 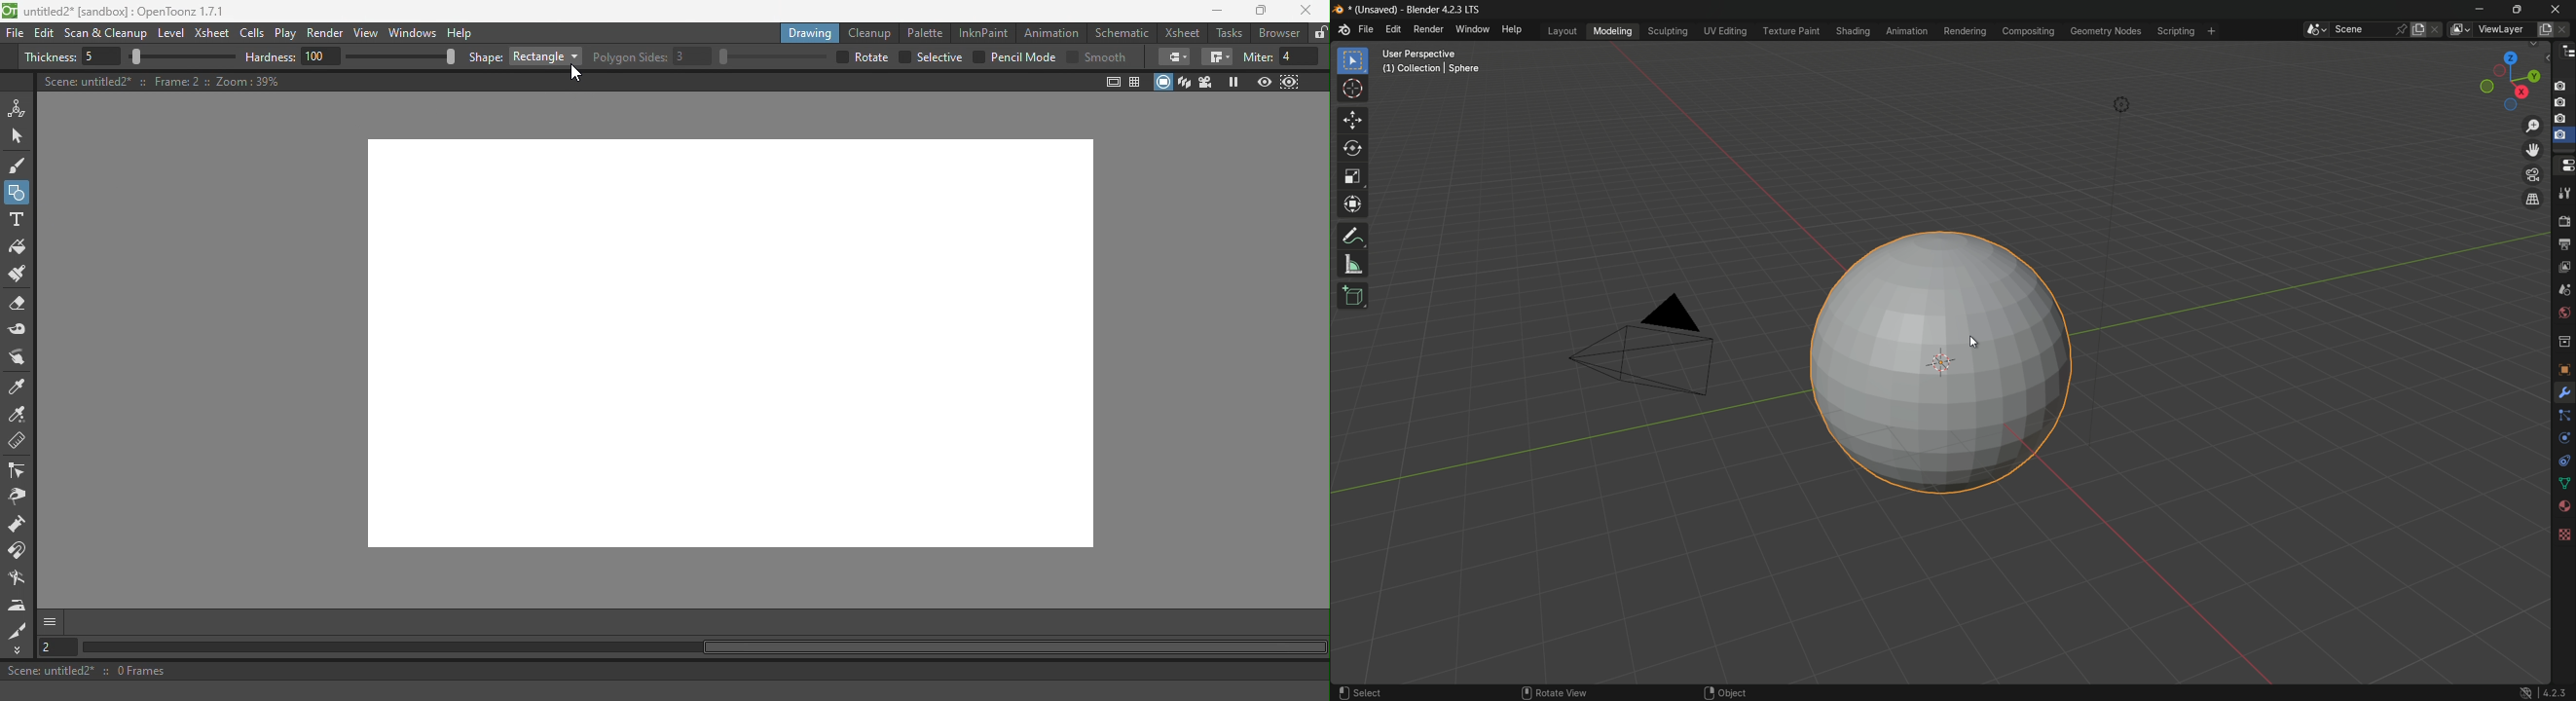 I want to click on scenes, so click(x=2564, y=291).